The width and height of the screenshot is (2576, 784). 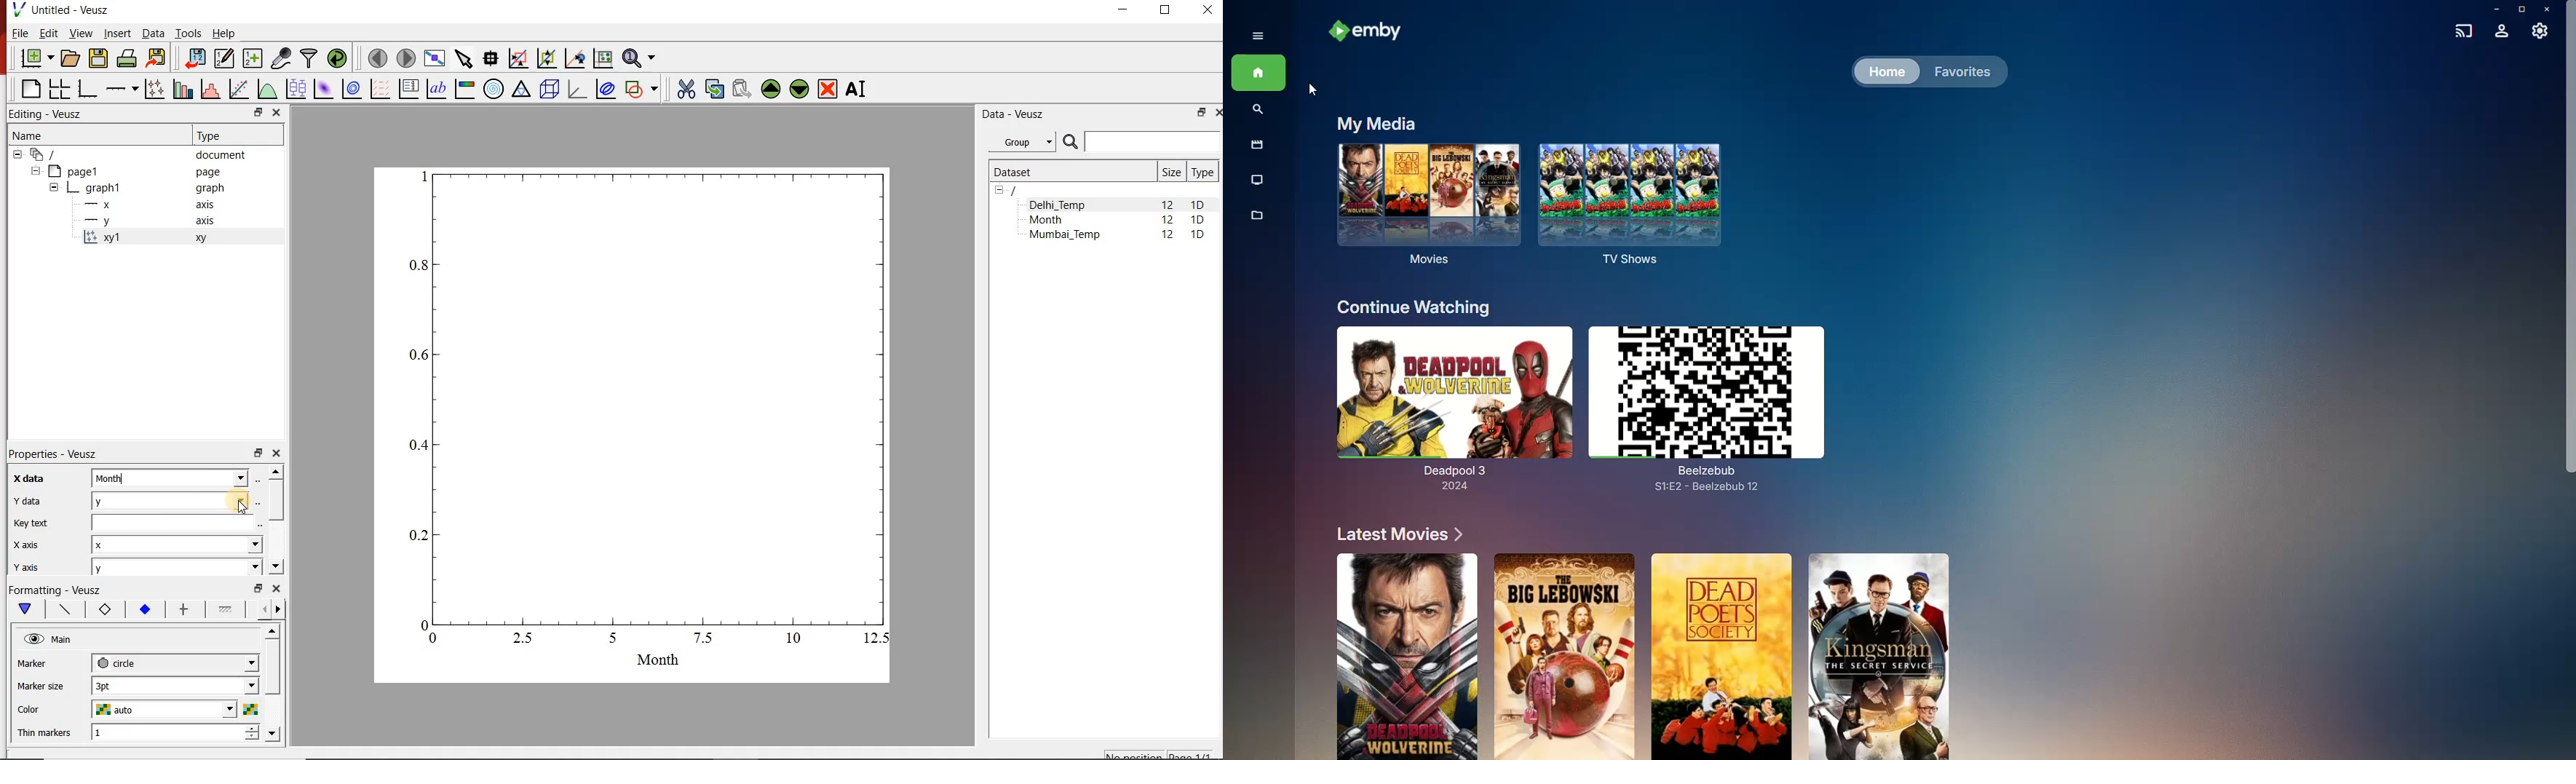 What do you see at coordinates (127, 171) in the screenshot?
I see `Page1` at bounding box center [127, 171].